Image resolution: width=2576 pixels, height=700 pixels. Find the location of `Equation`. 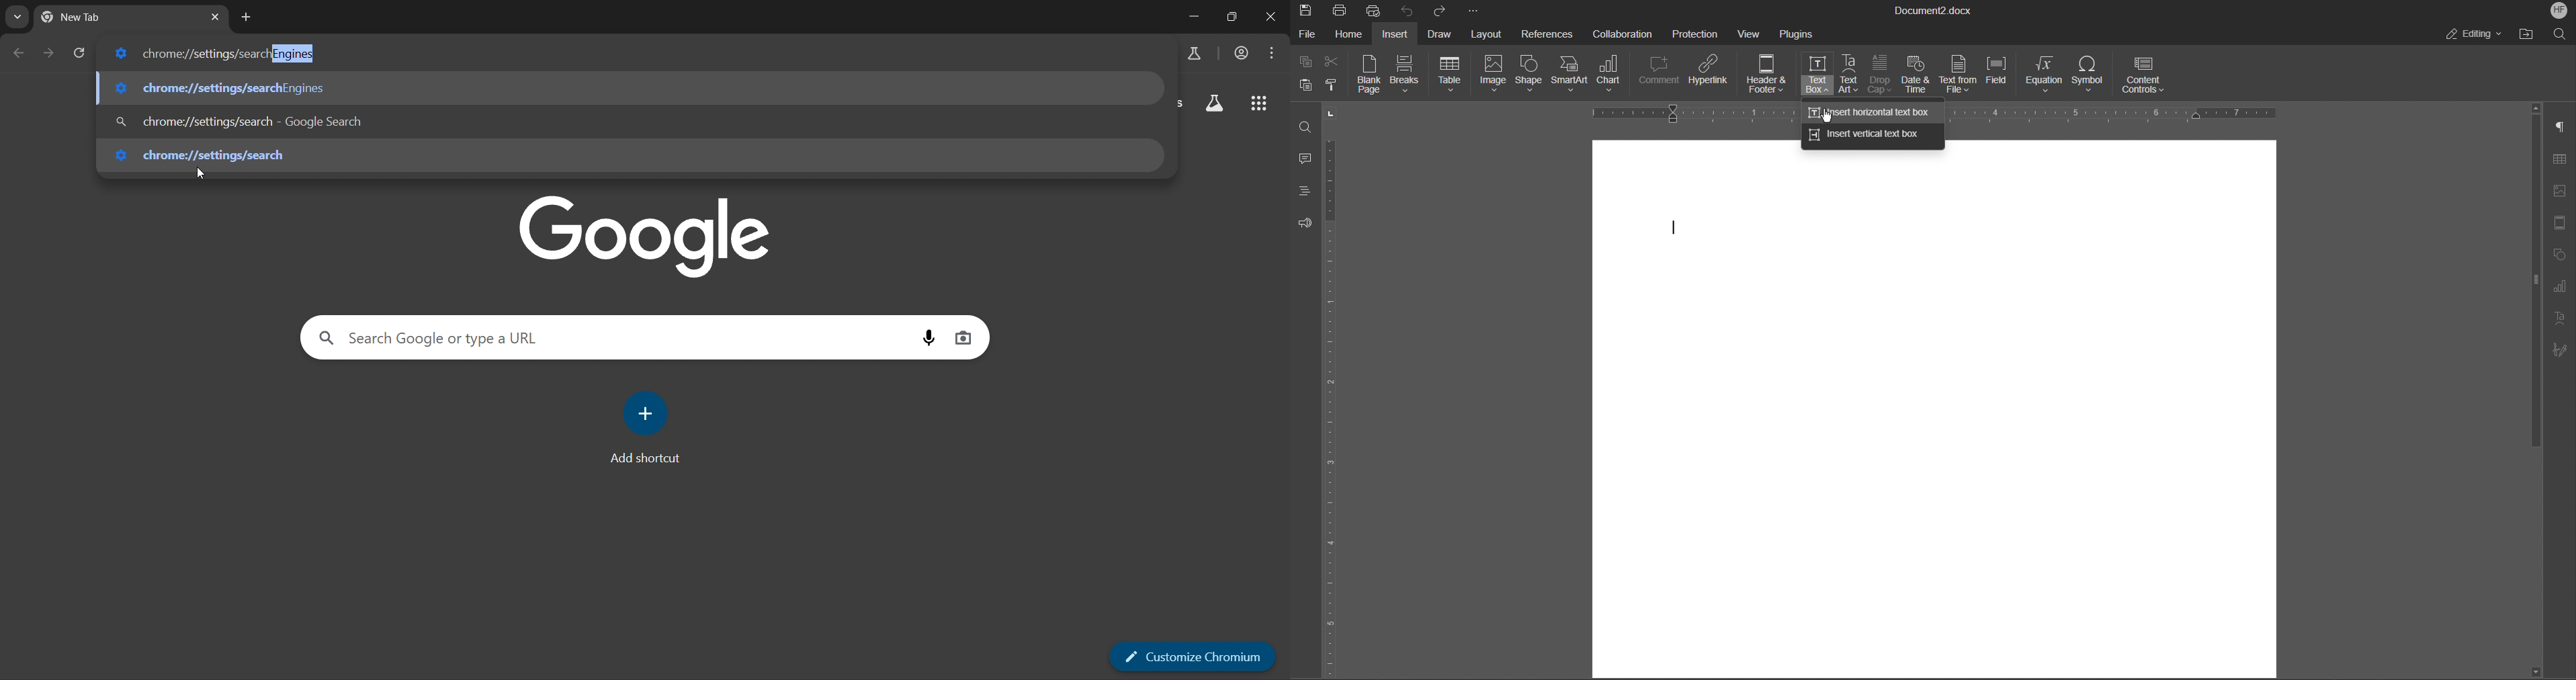

Equation is located at coordinates (2044, 74).